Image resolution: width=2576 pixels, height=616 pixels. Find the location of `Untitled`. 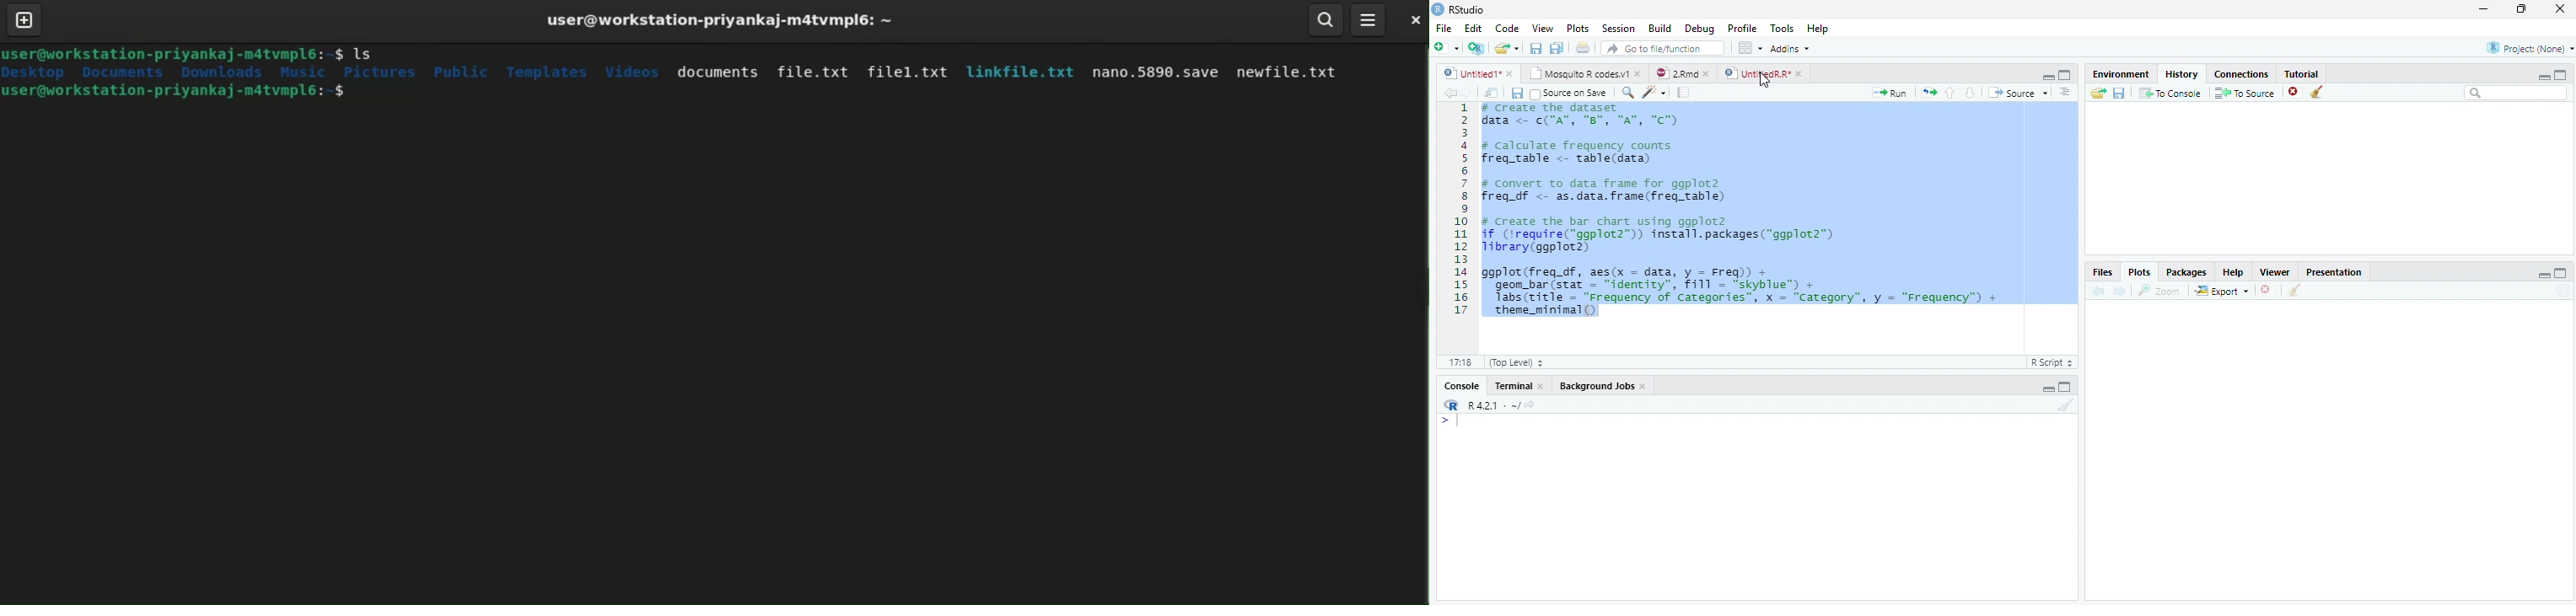

Untitled is located at coordinates (1480, 74).